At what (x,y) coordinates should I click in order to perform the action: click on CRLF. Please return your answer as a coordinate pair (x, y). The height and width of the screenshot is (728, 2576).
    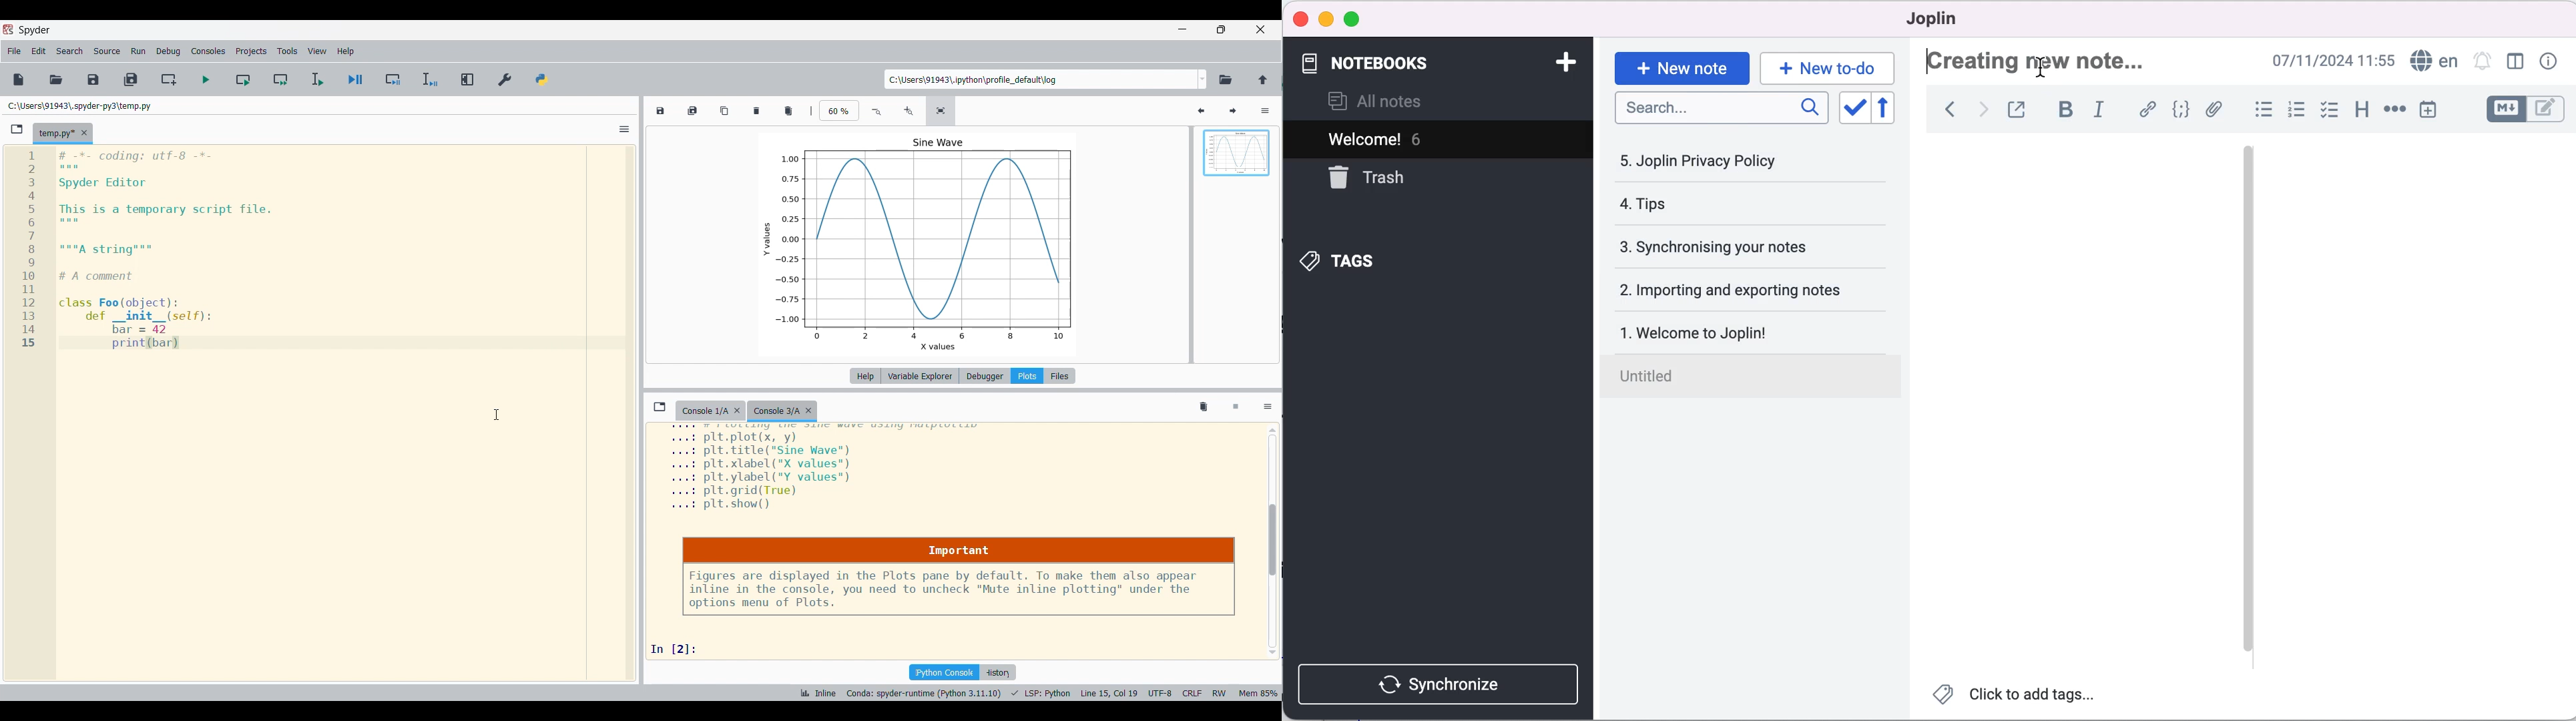
    Looking at the image, I should click on (1191, 692).